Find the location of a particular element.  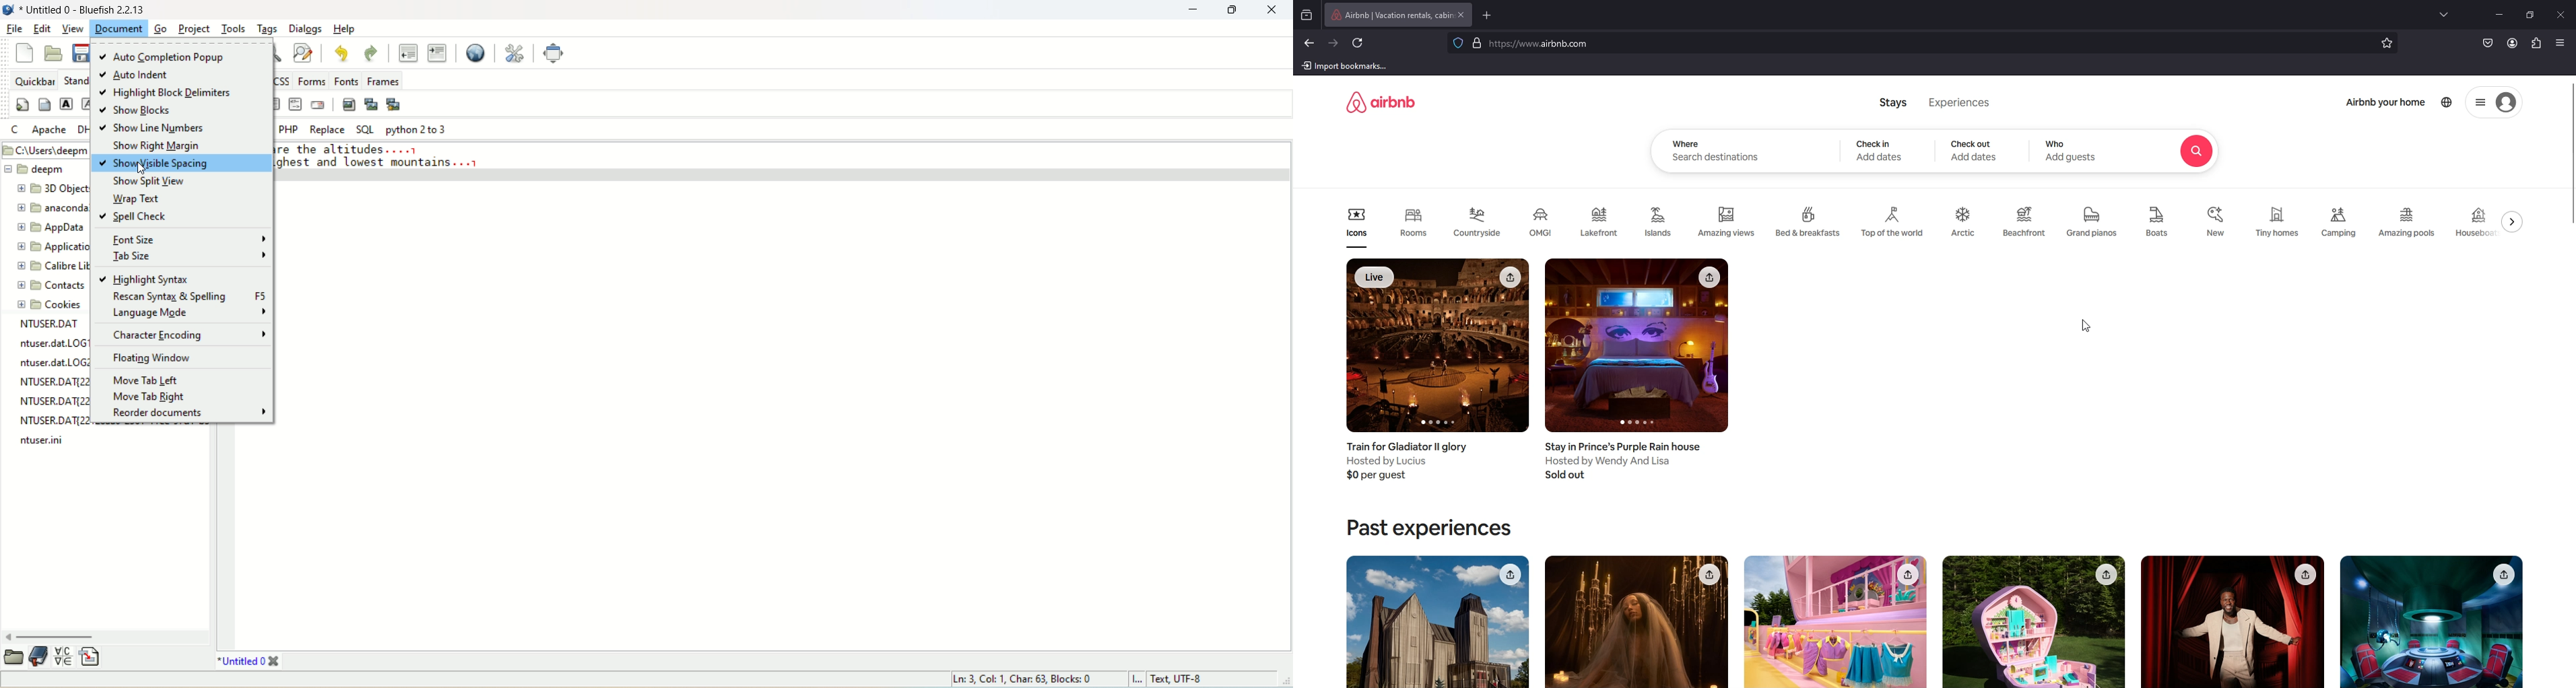

fonts is located at coordinates (345, 79).